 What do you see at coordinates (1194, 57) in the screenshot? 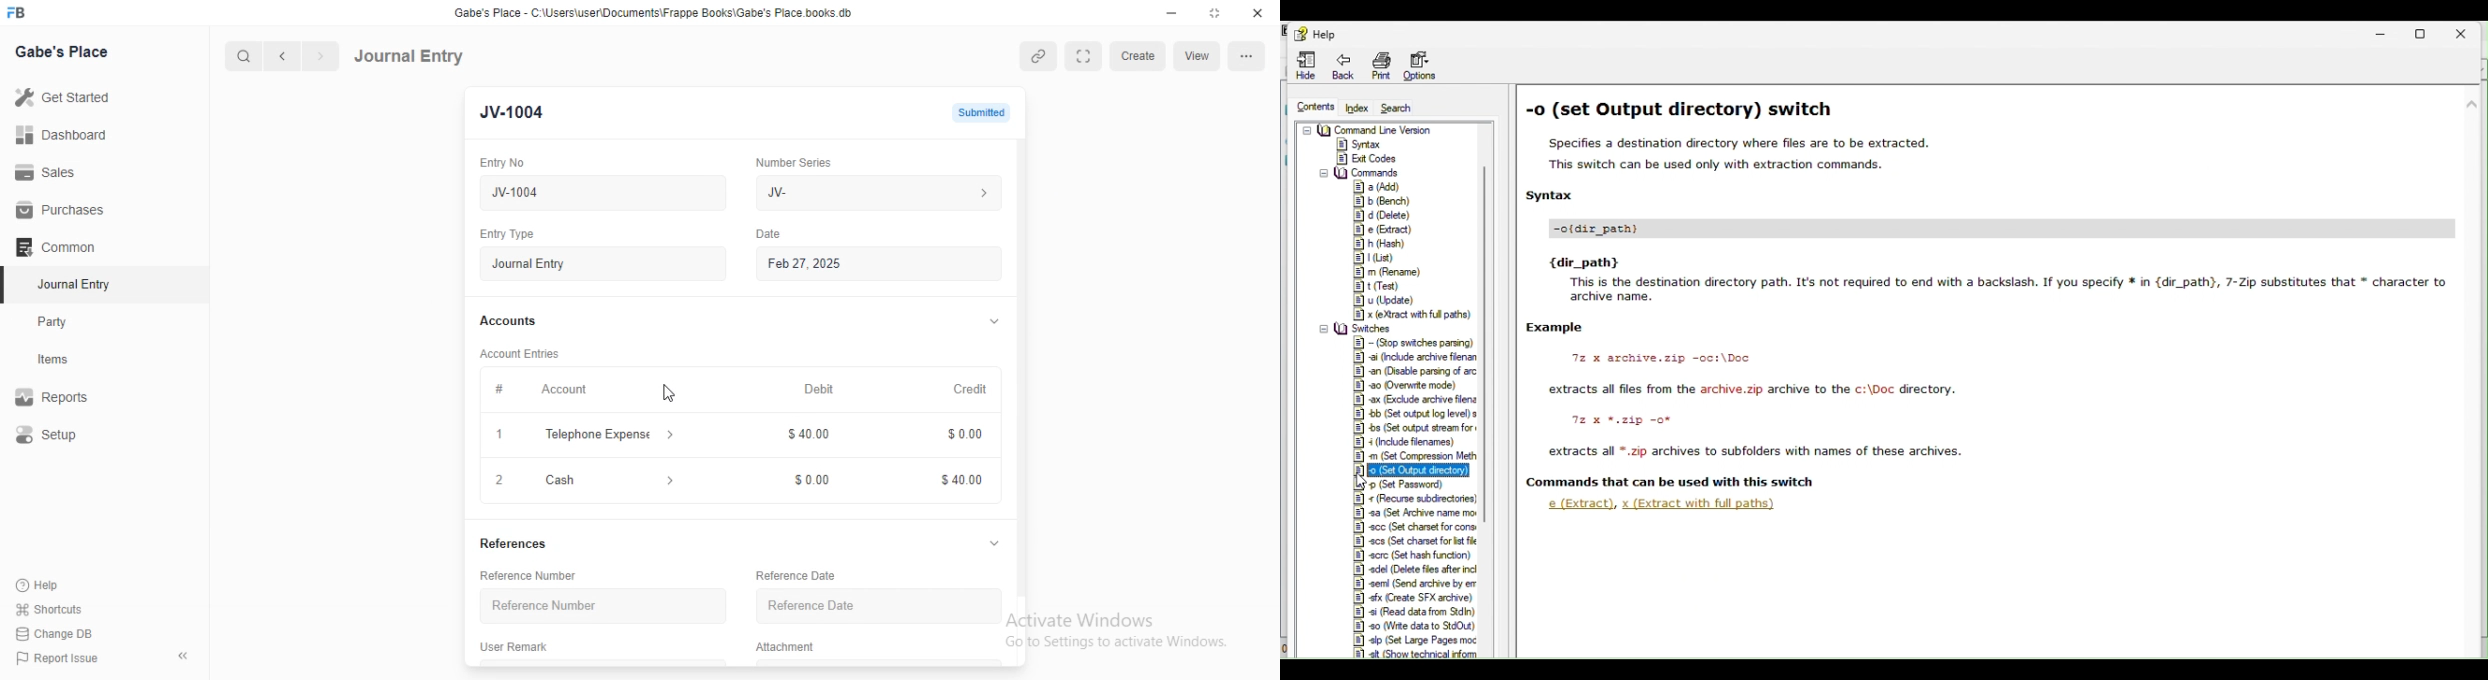
I see `View` at bounding box center [1194, 57].